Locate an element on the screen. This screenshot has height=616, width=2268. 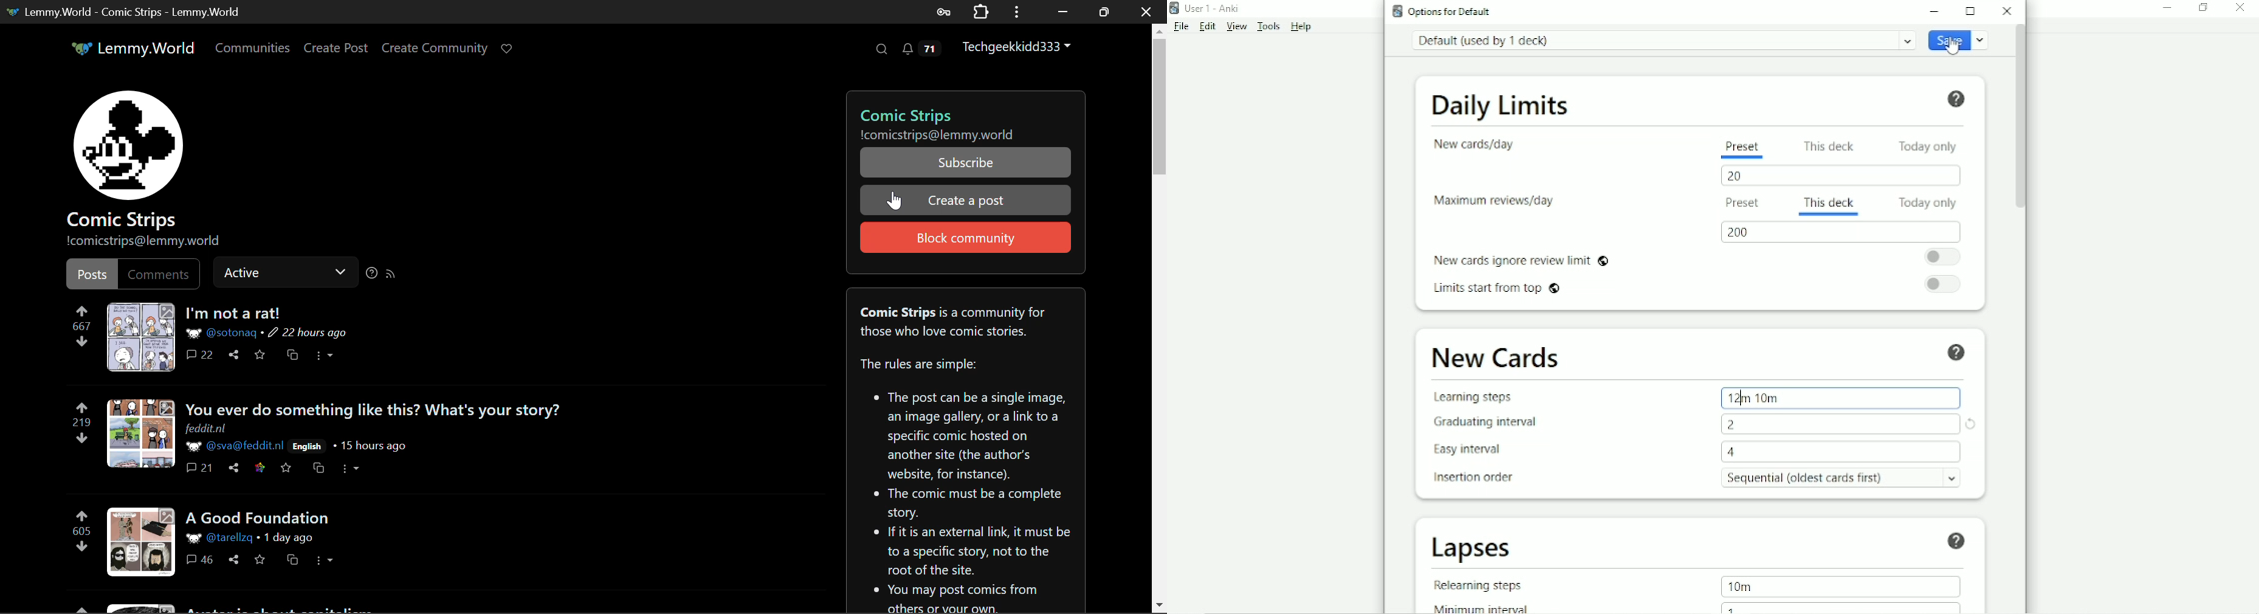
Toggle on/off is located at coordinates (1942, 256).